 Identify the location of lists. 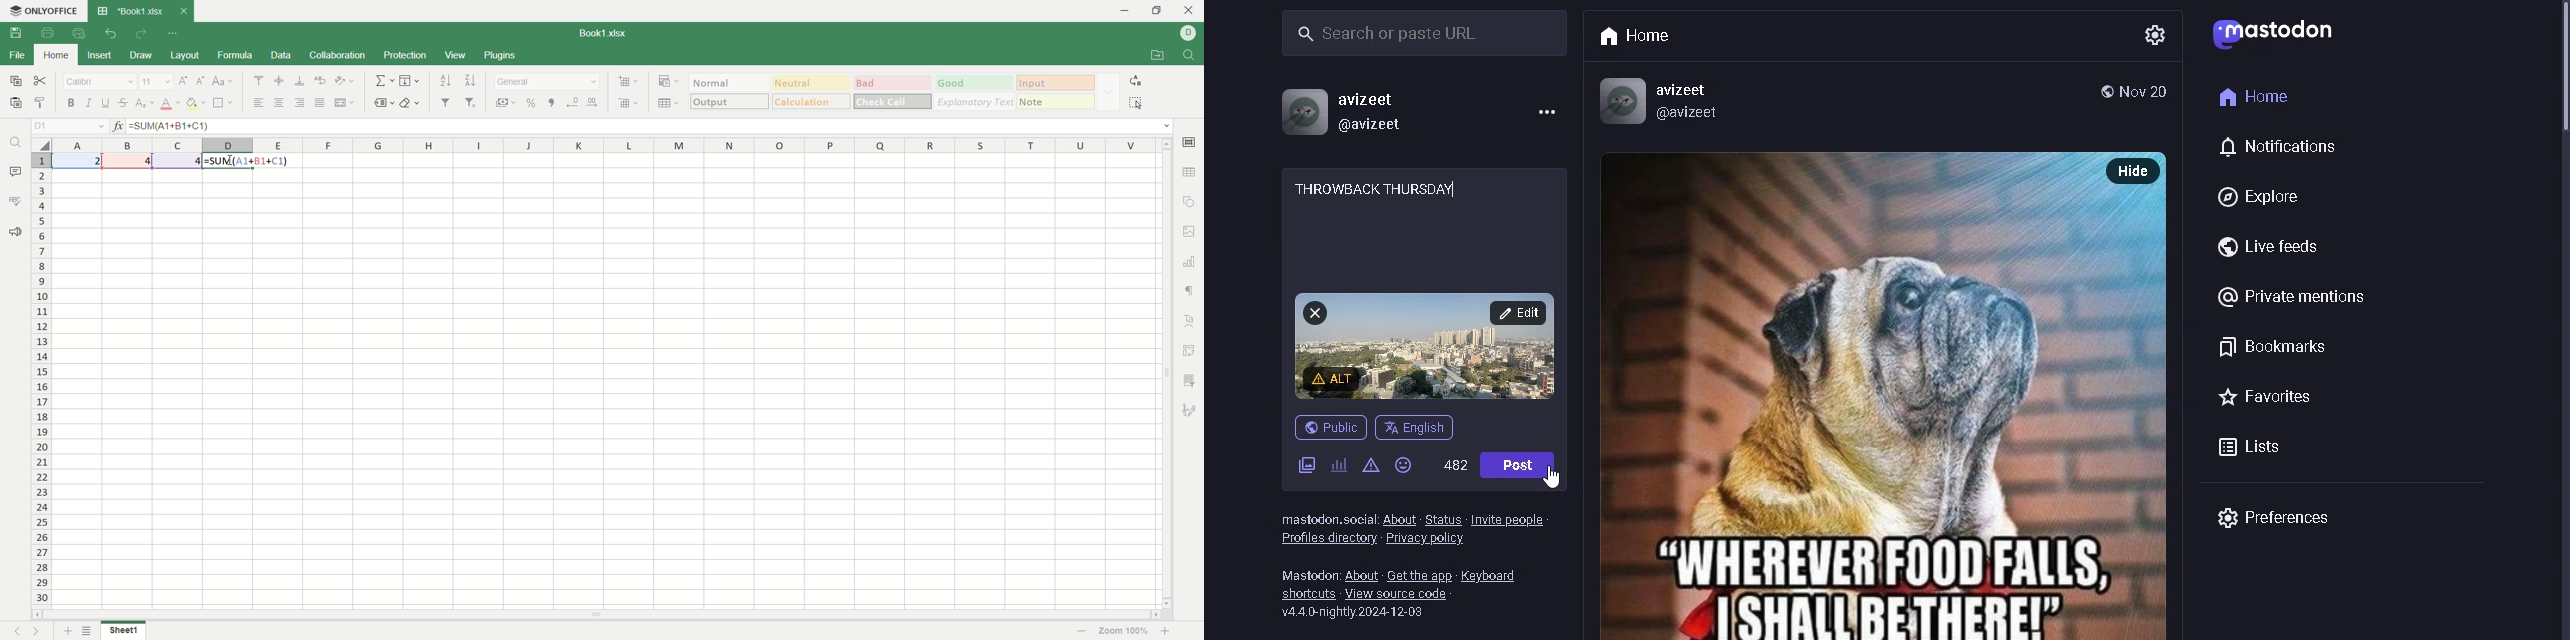
(2265, 449).